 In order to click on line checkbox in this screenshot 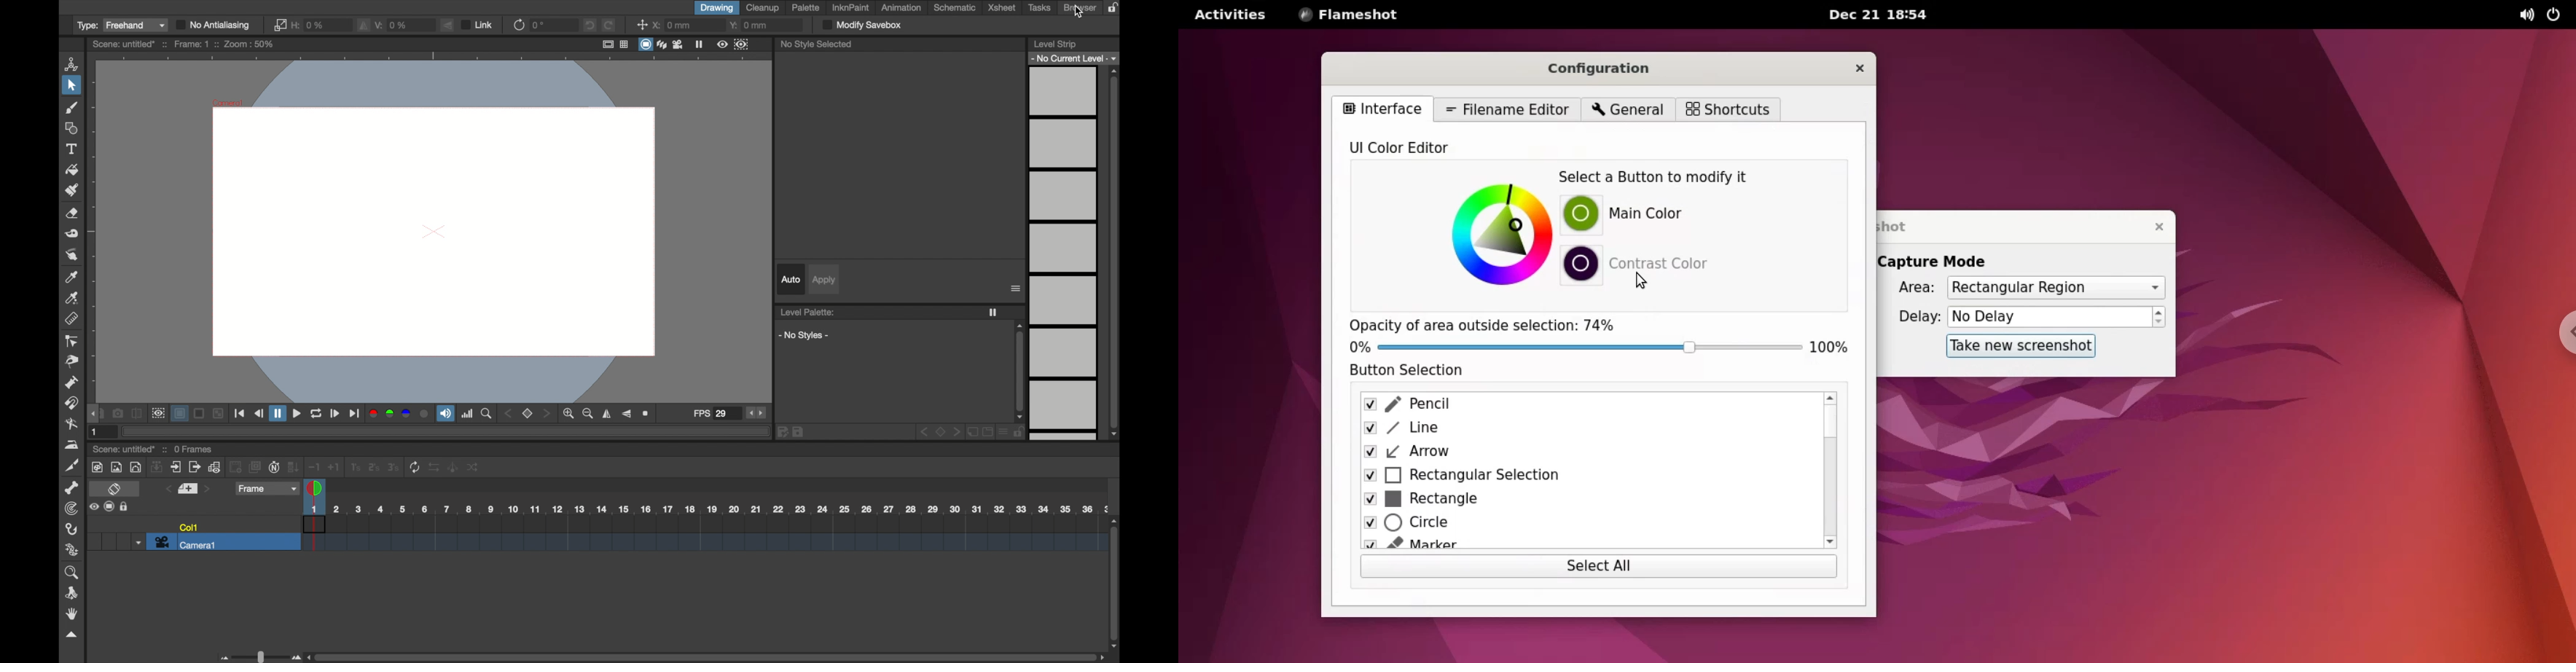, I will do `click(1581, 429)`.